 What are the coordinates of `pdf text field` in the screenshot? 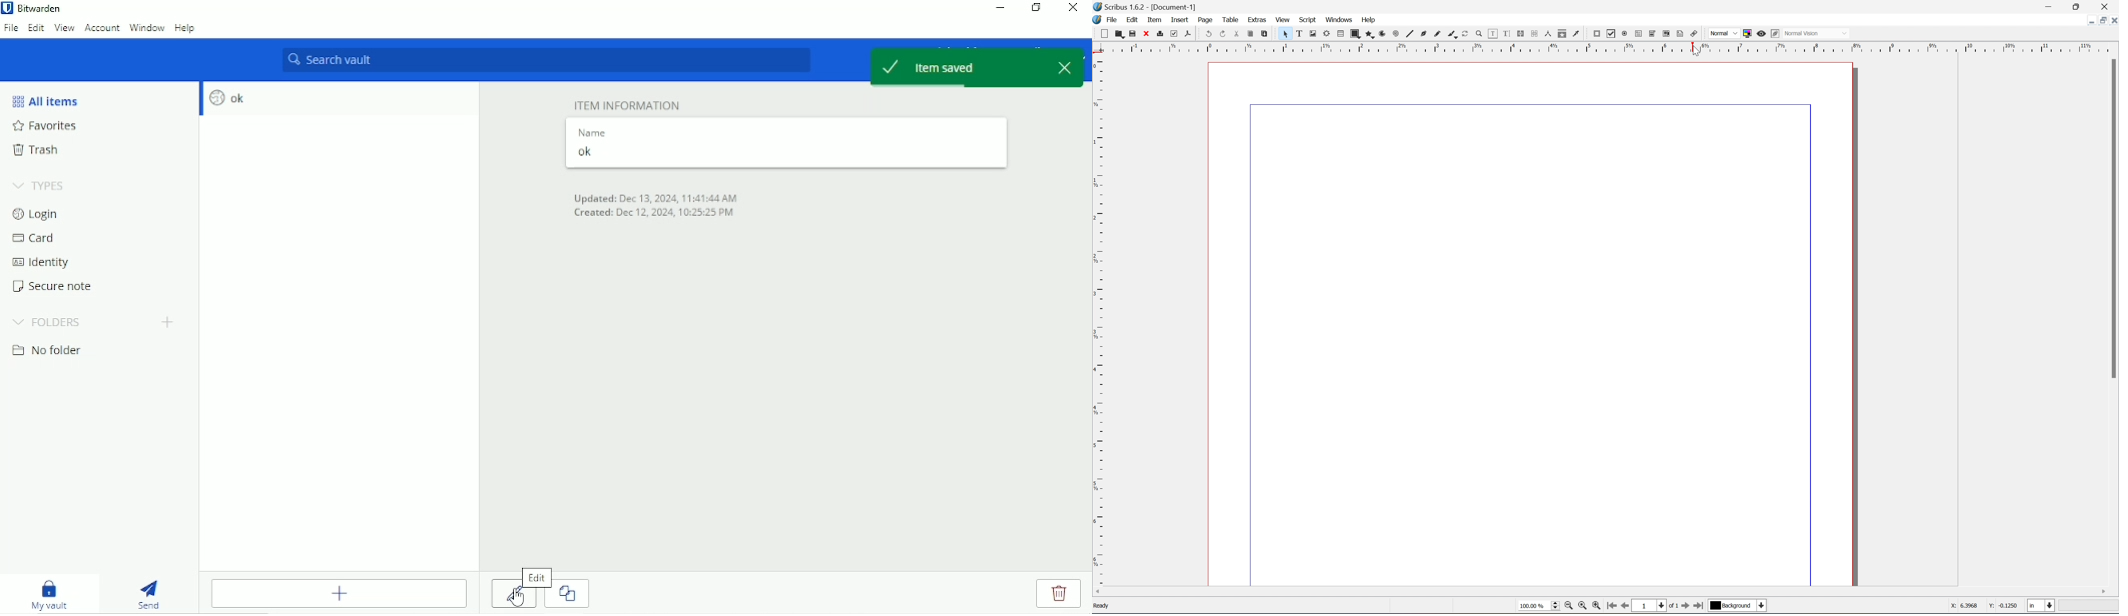 It's located at (1640, 34).